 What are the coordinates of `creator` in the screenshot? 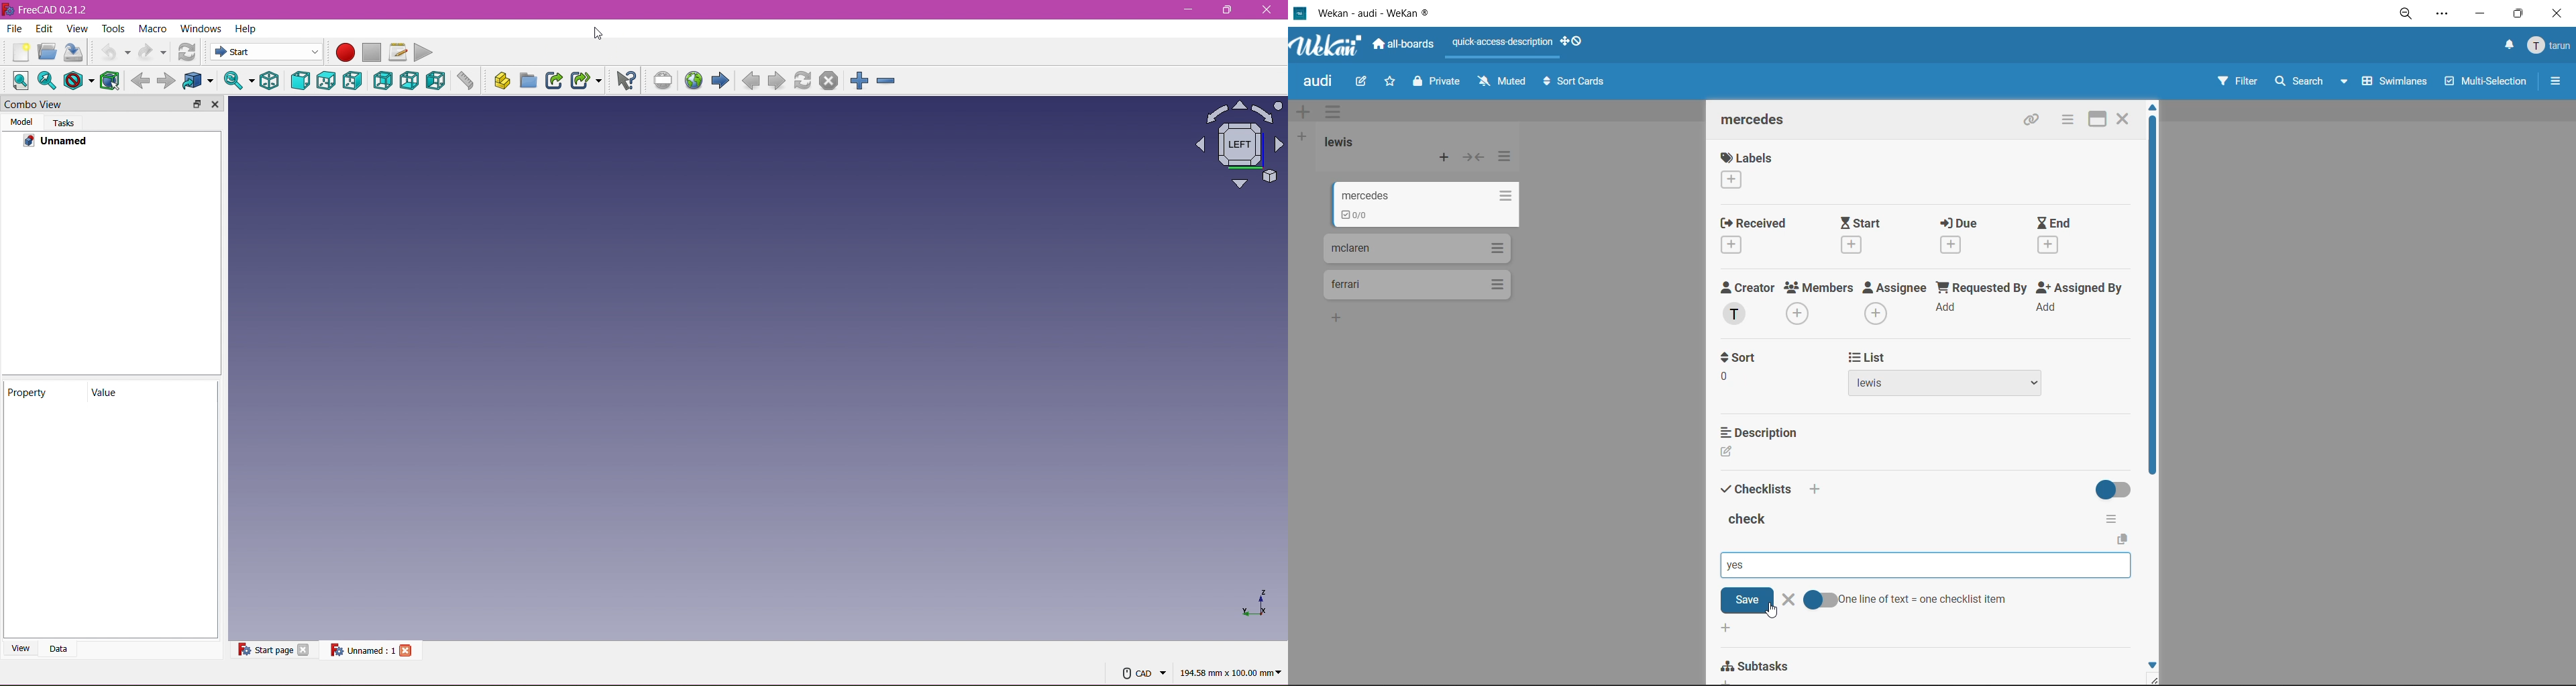 It's located at (1748, 303).